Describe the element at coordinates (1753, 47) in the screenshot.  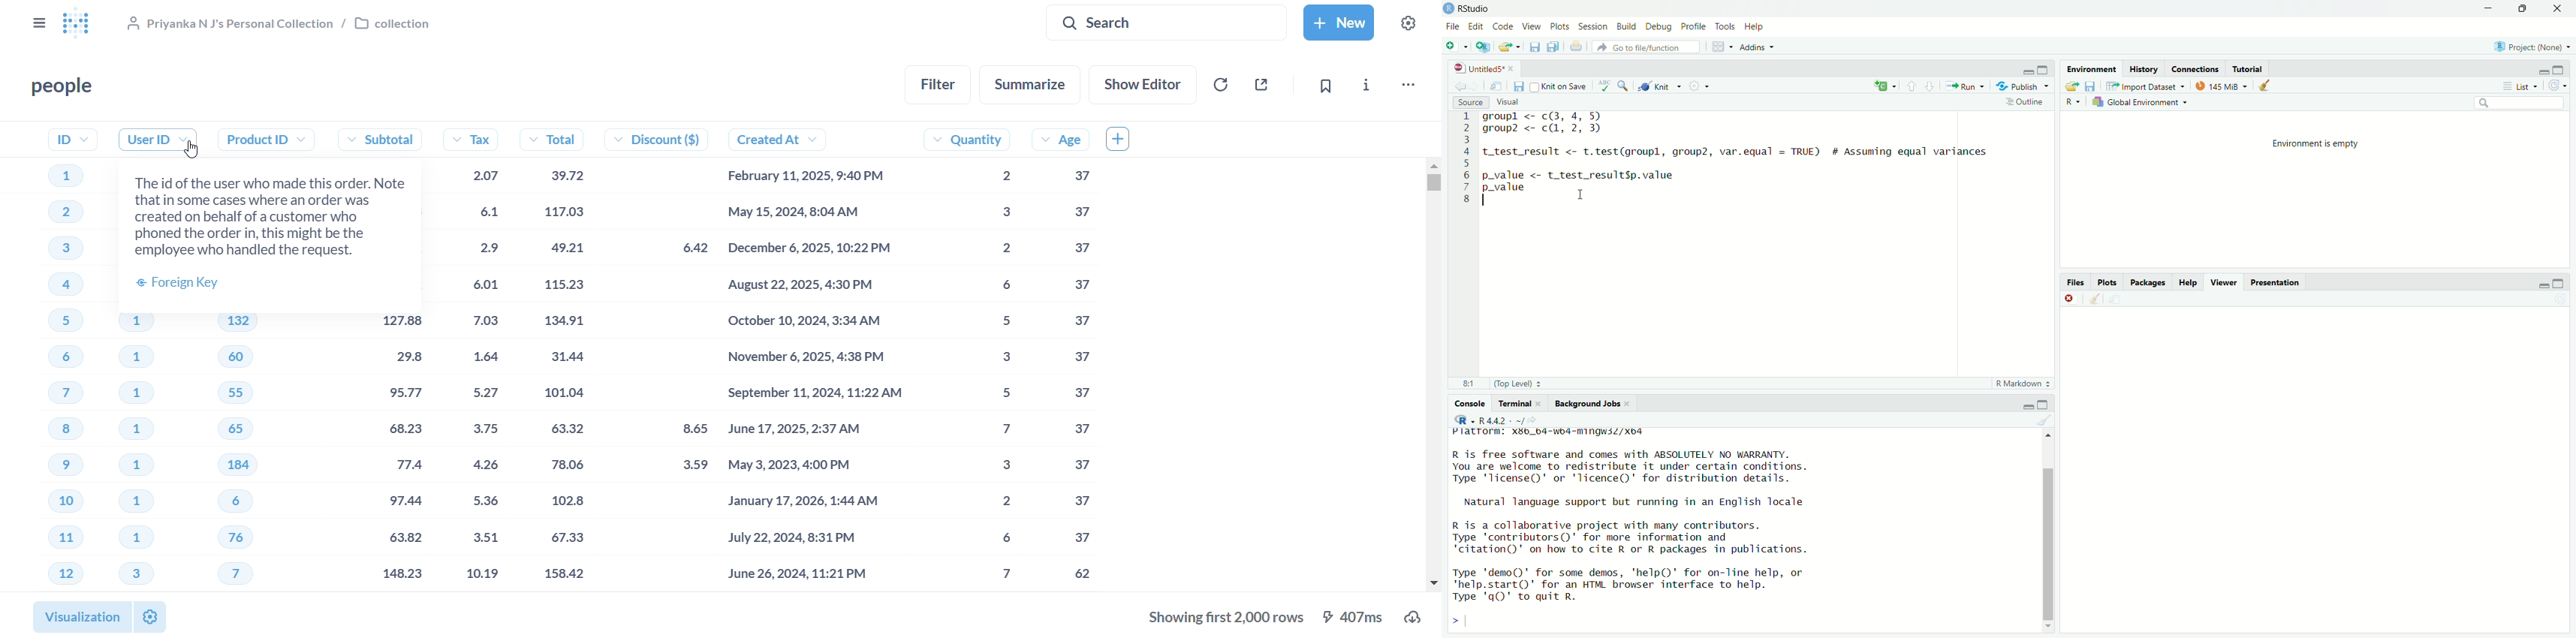
I see `Addins ` at that location.